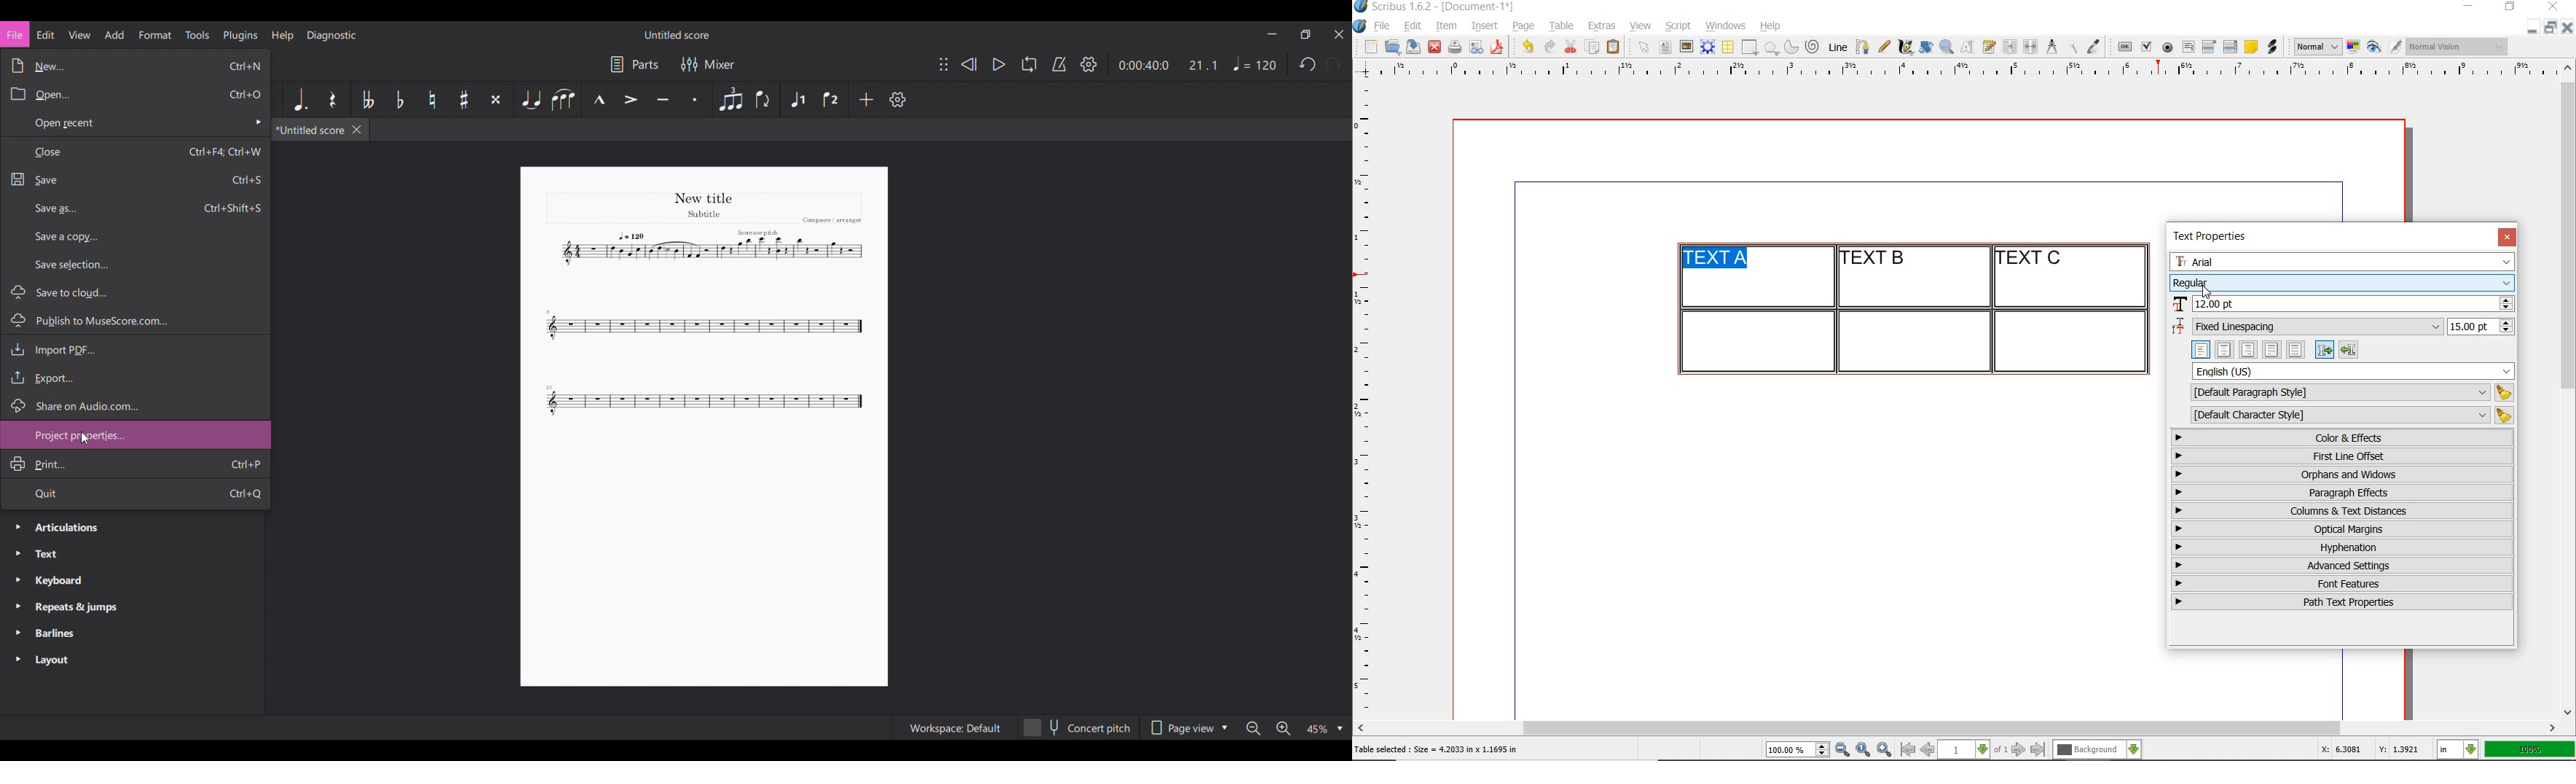  What do you see at coordinates (1562, 26) in the screenshot?
I see `table` at bounding box center [1562, 26].